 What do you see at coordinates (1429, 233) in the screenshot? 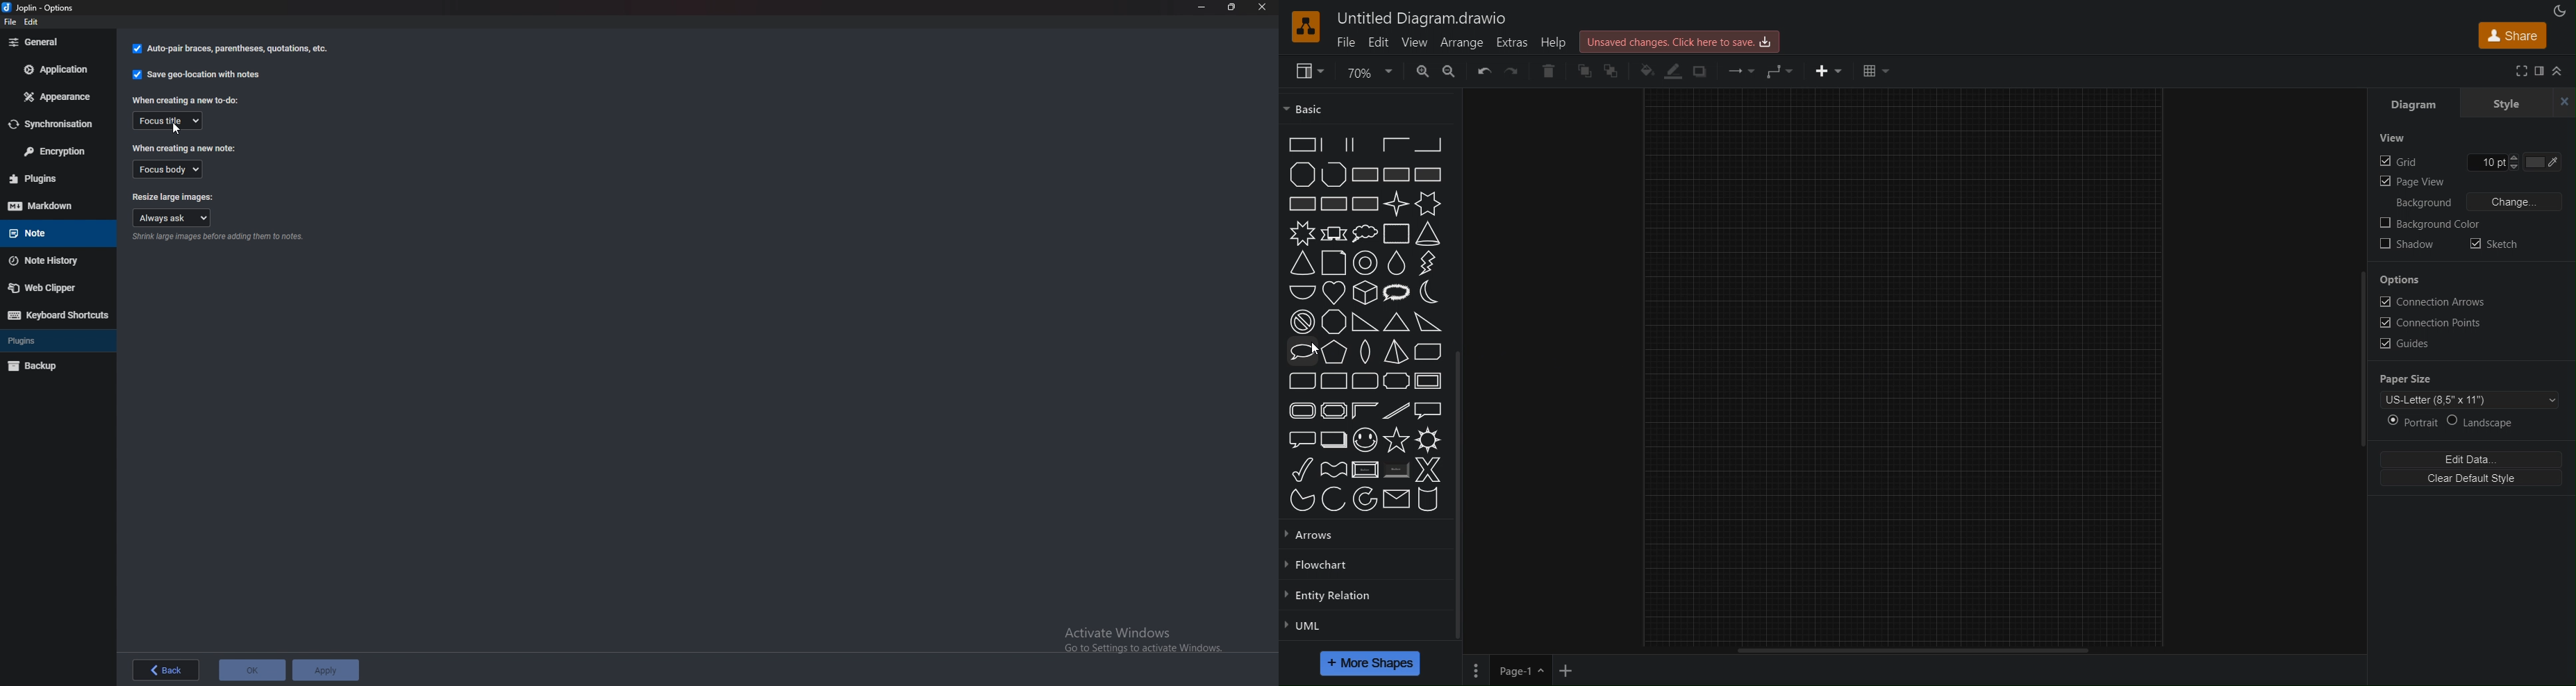
I see `Cone` at bounding box center [1429, 233].